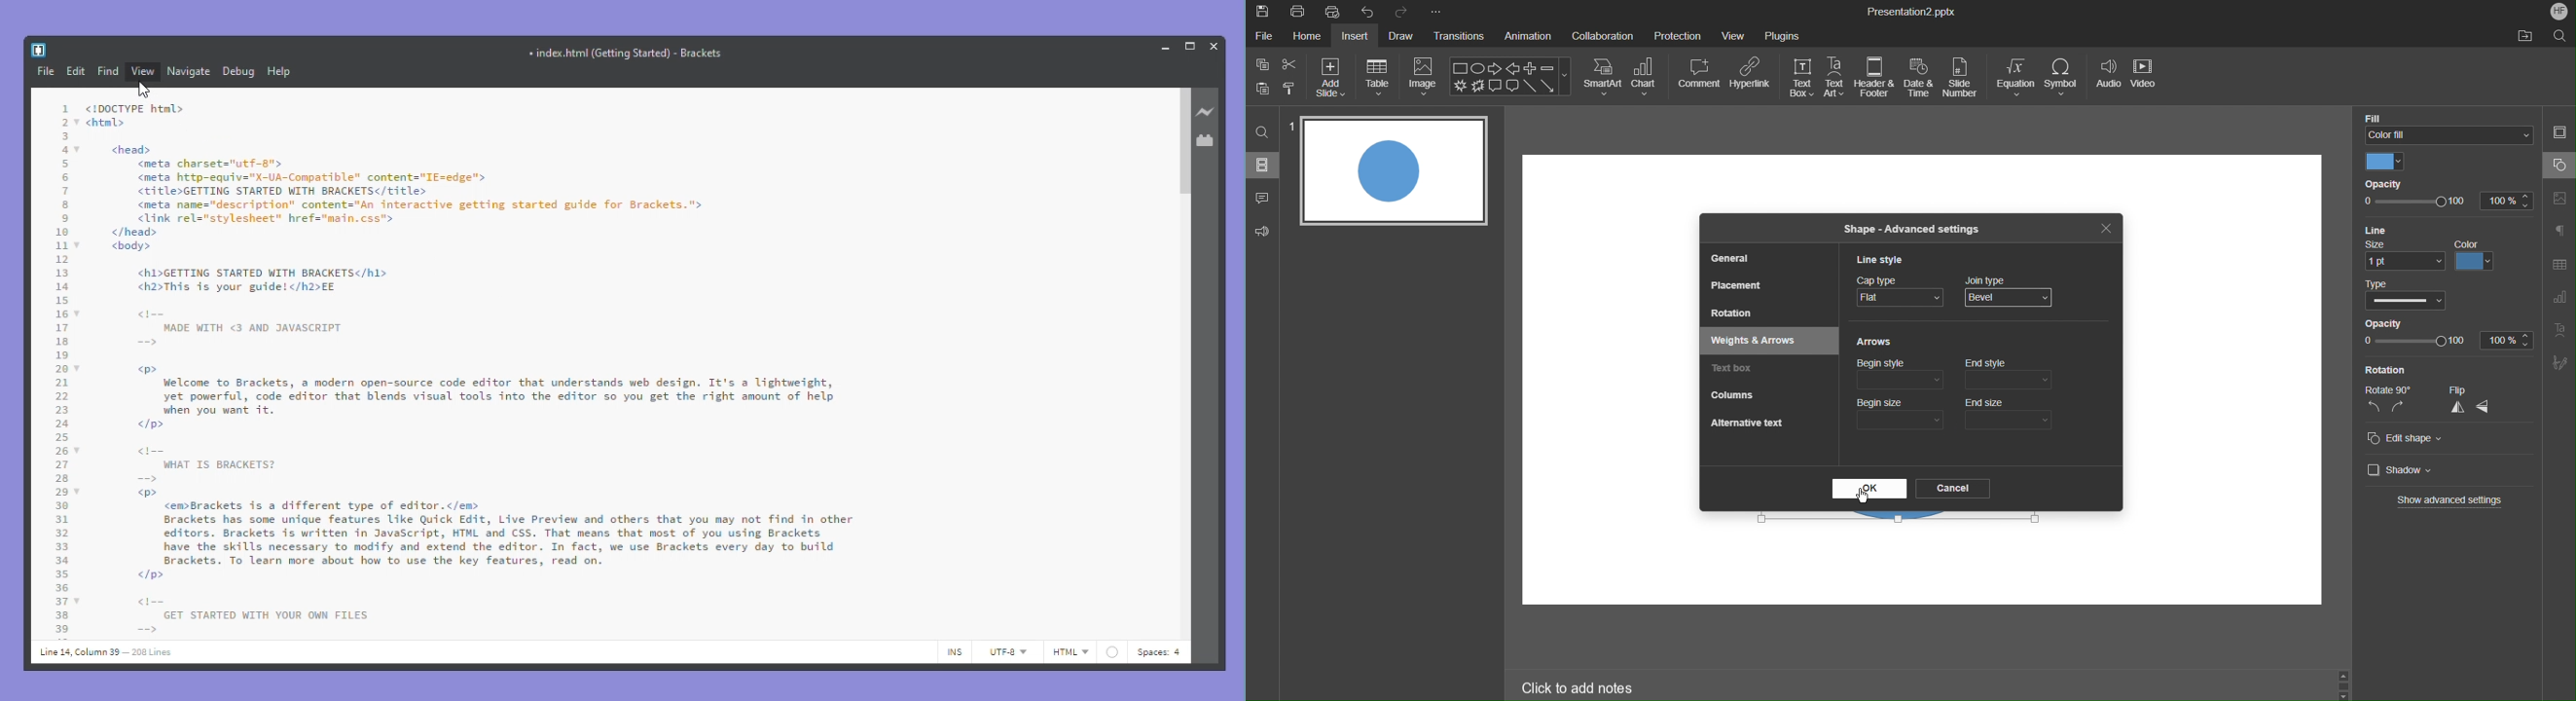 This screenshot has width=2576, height=728. What do you see at coordinates (65, 217) in the screenshot?
I see `9` at bounding box center [65, 217].